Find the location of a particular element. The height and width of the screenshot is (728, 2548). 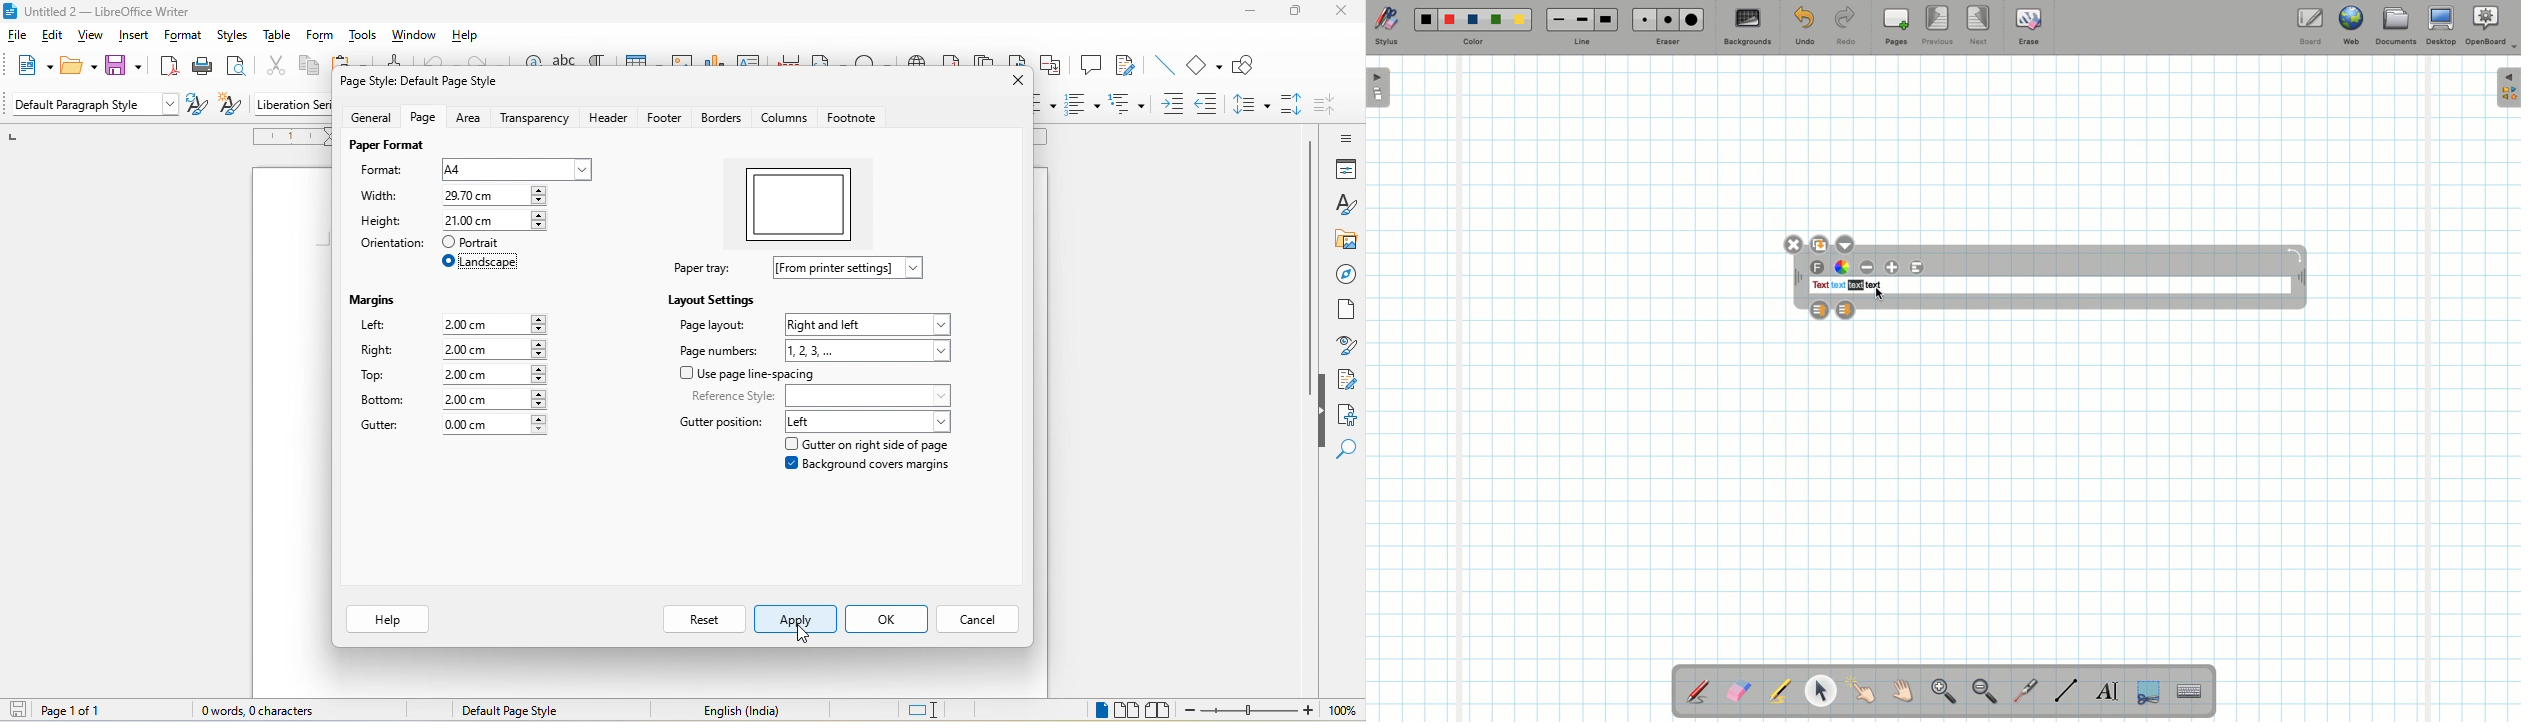

outline format is located at coordinates (1127, 103).